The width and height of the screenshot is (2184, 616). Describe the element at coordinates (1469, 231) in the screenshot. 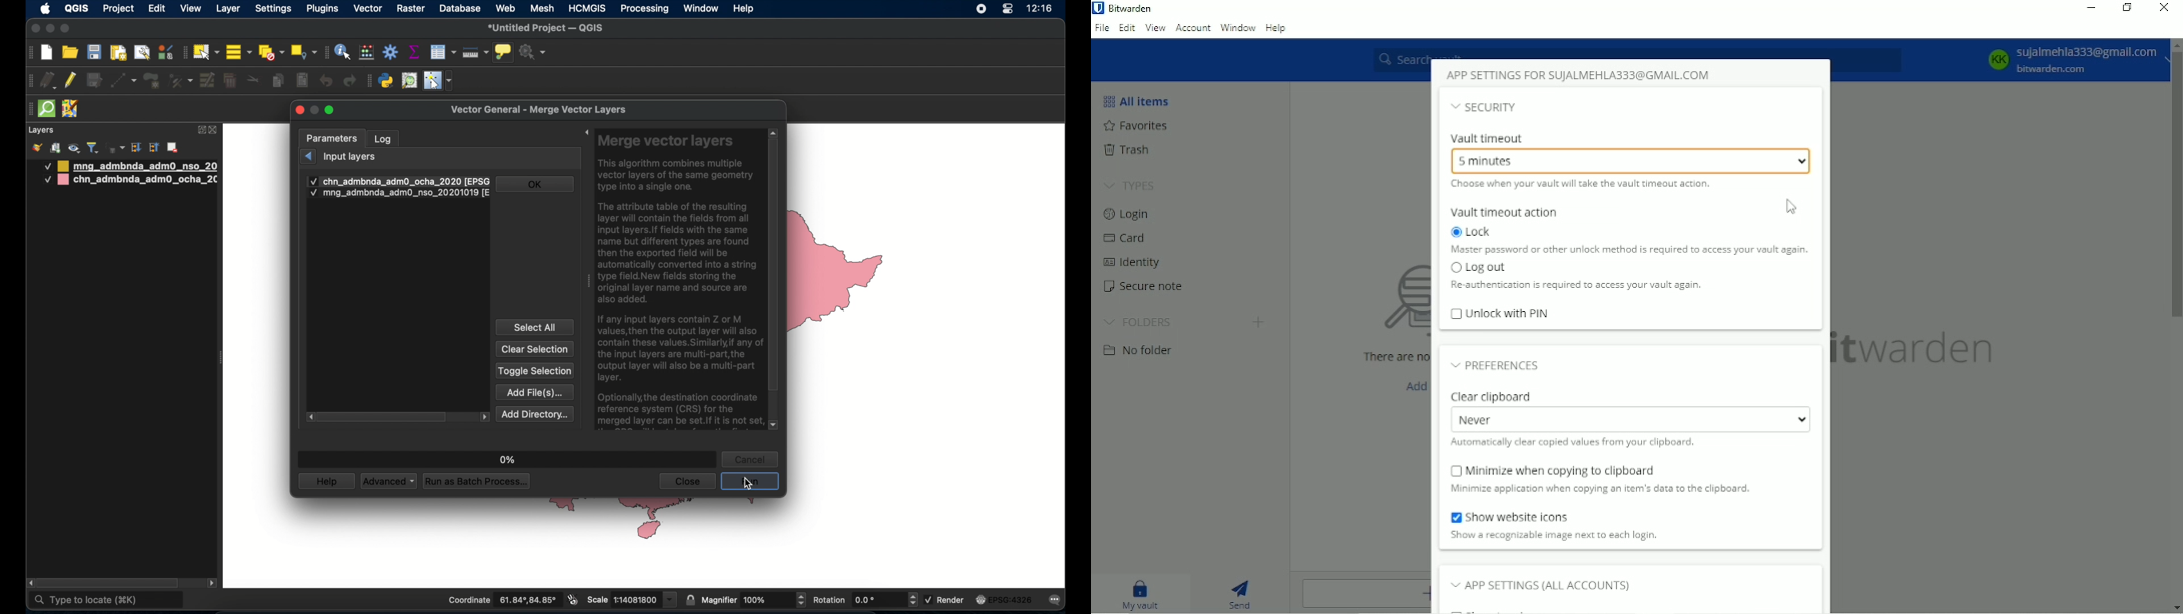

I see `Lock` at that location.